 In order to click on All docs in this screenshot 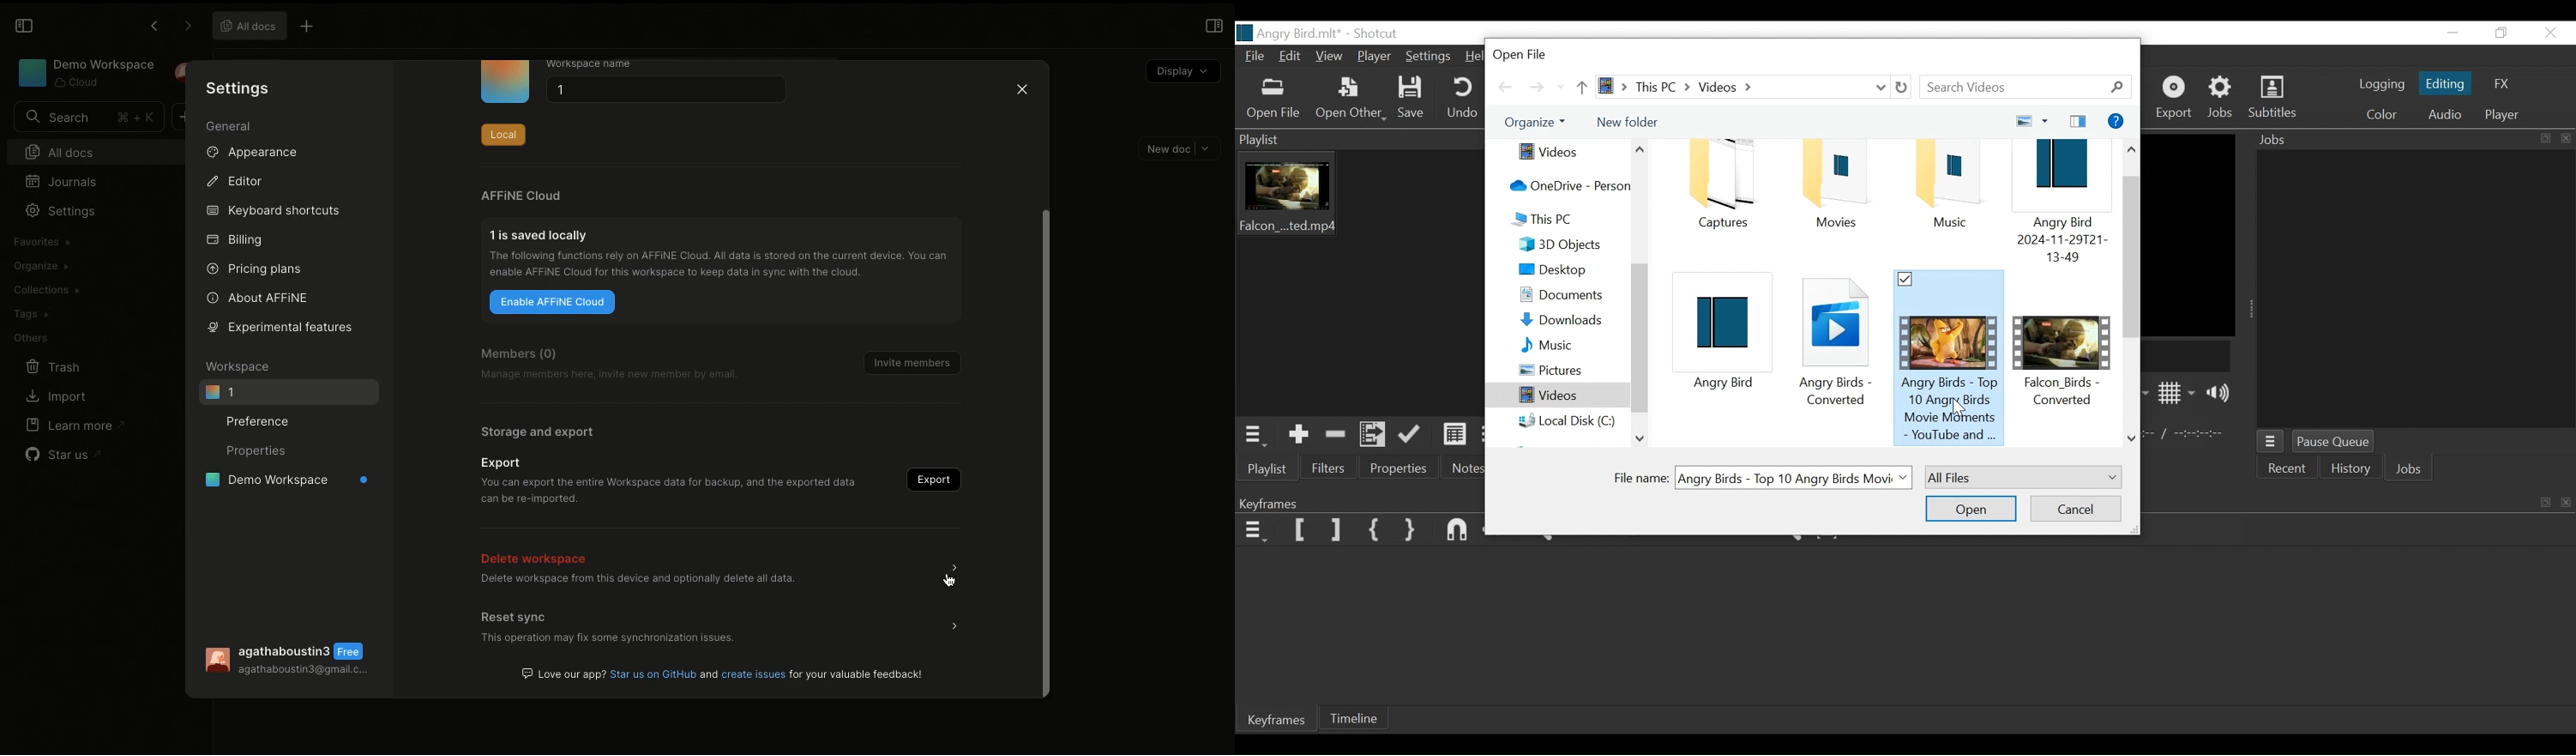, I will do `click(250, 26)`.